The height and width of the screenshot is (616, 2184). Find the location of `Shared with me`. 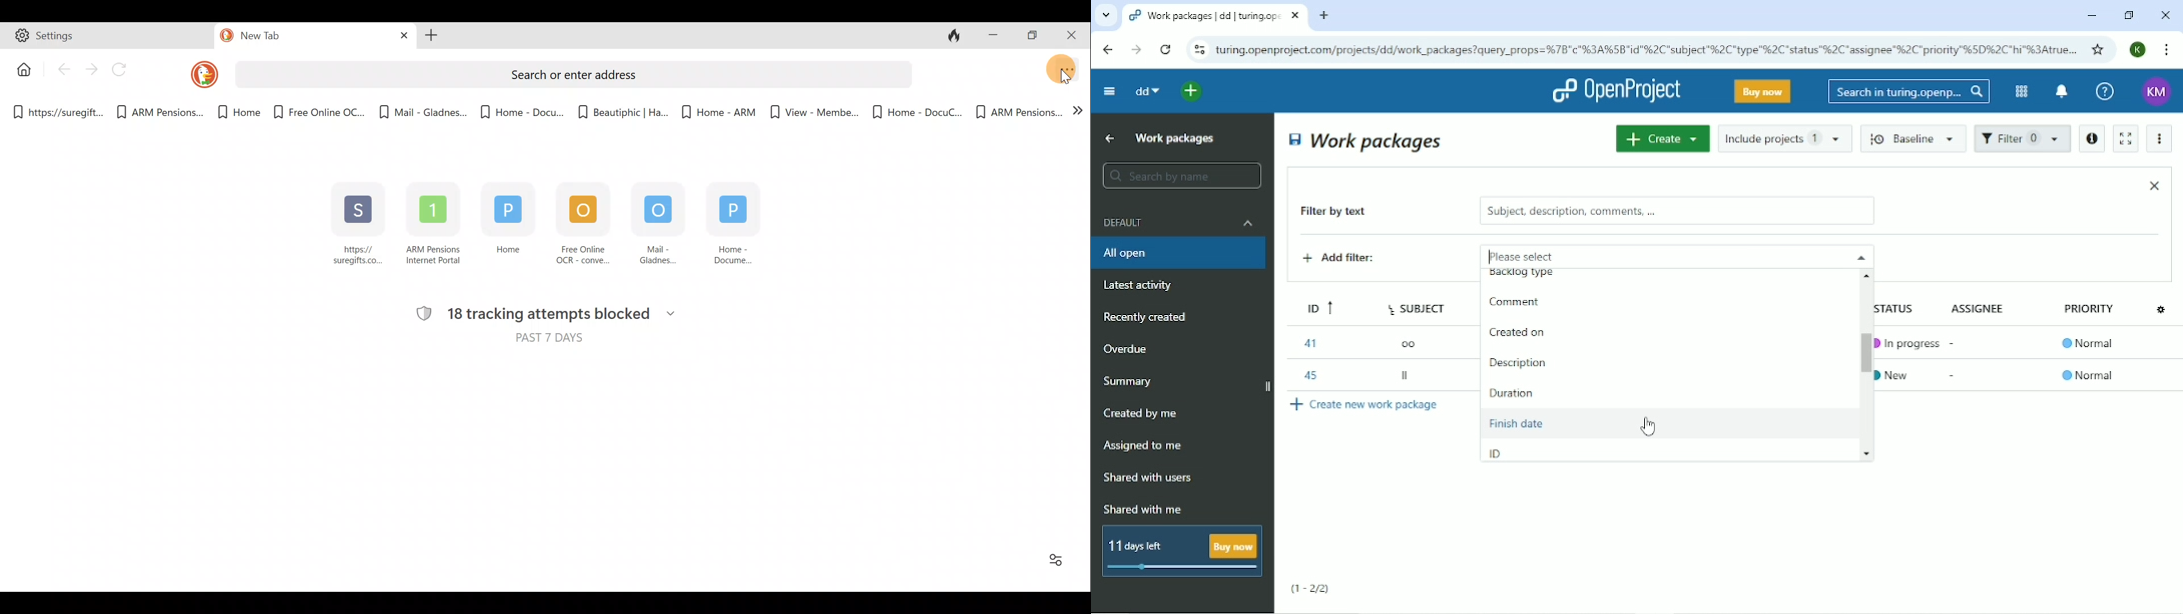

Shared with me is located at coordinates (1145, 509).